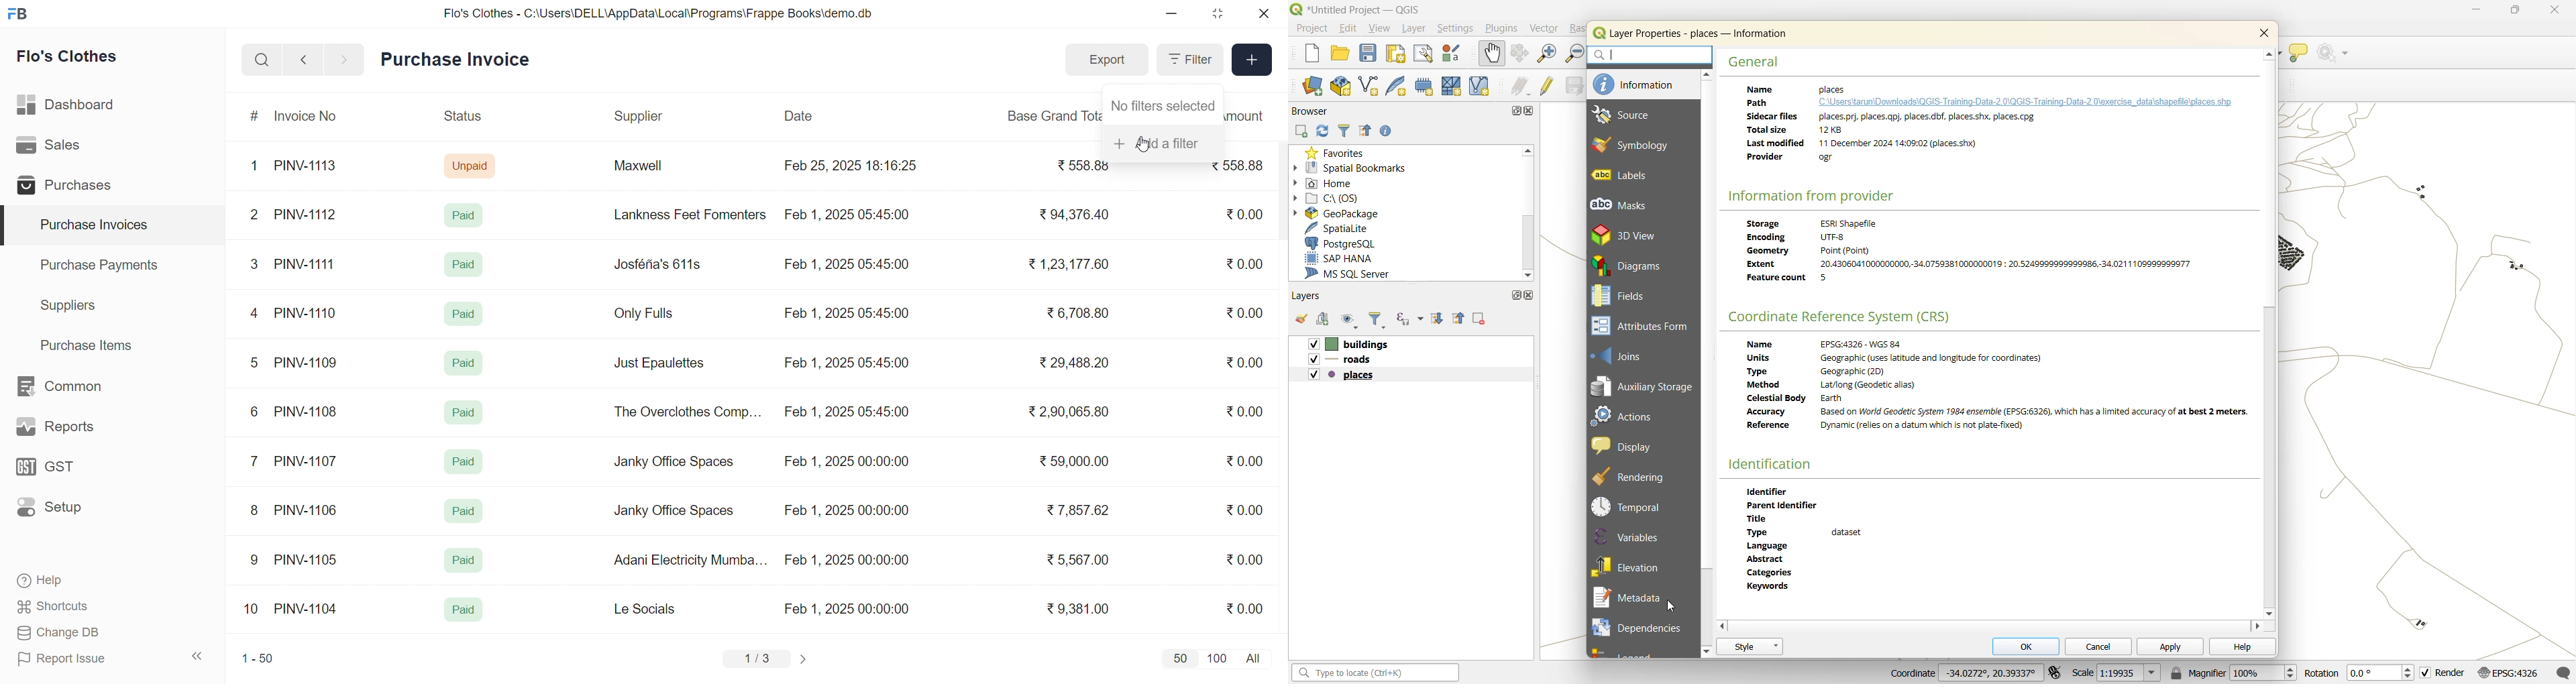 This screenshot has height=700, width=2576. What do you see at coordinates (472, 165) in the screenshot?
I see `Unpaid` at bounding box center [472, 165].